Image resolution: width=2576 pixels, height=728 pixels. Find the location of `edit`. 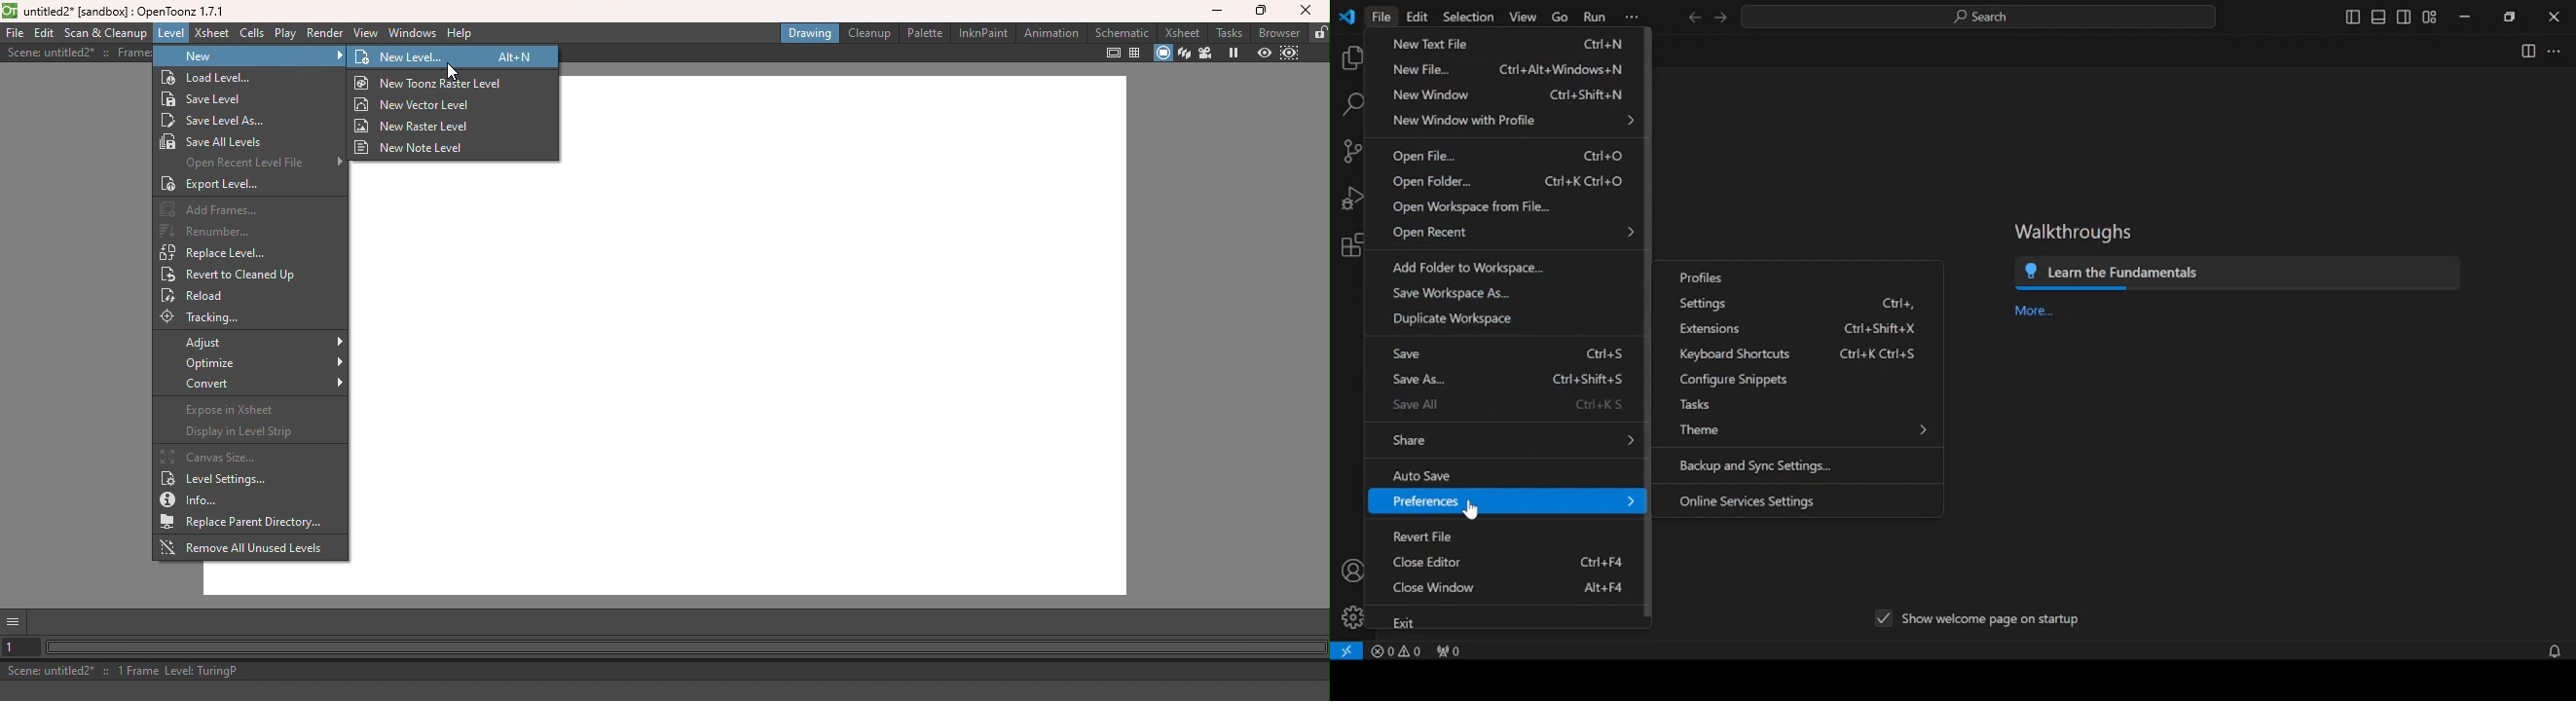

edit is located at coordinates (1416, 16).